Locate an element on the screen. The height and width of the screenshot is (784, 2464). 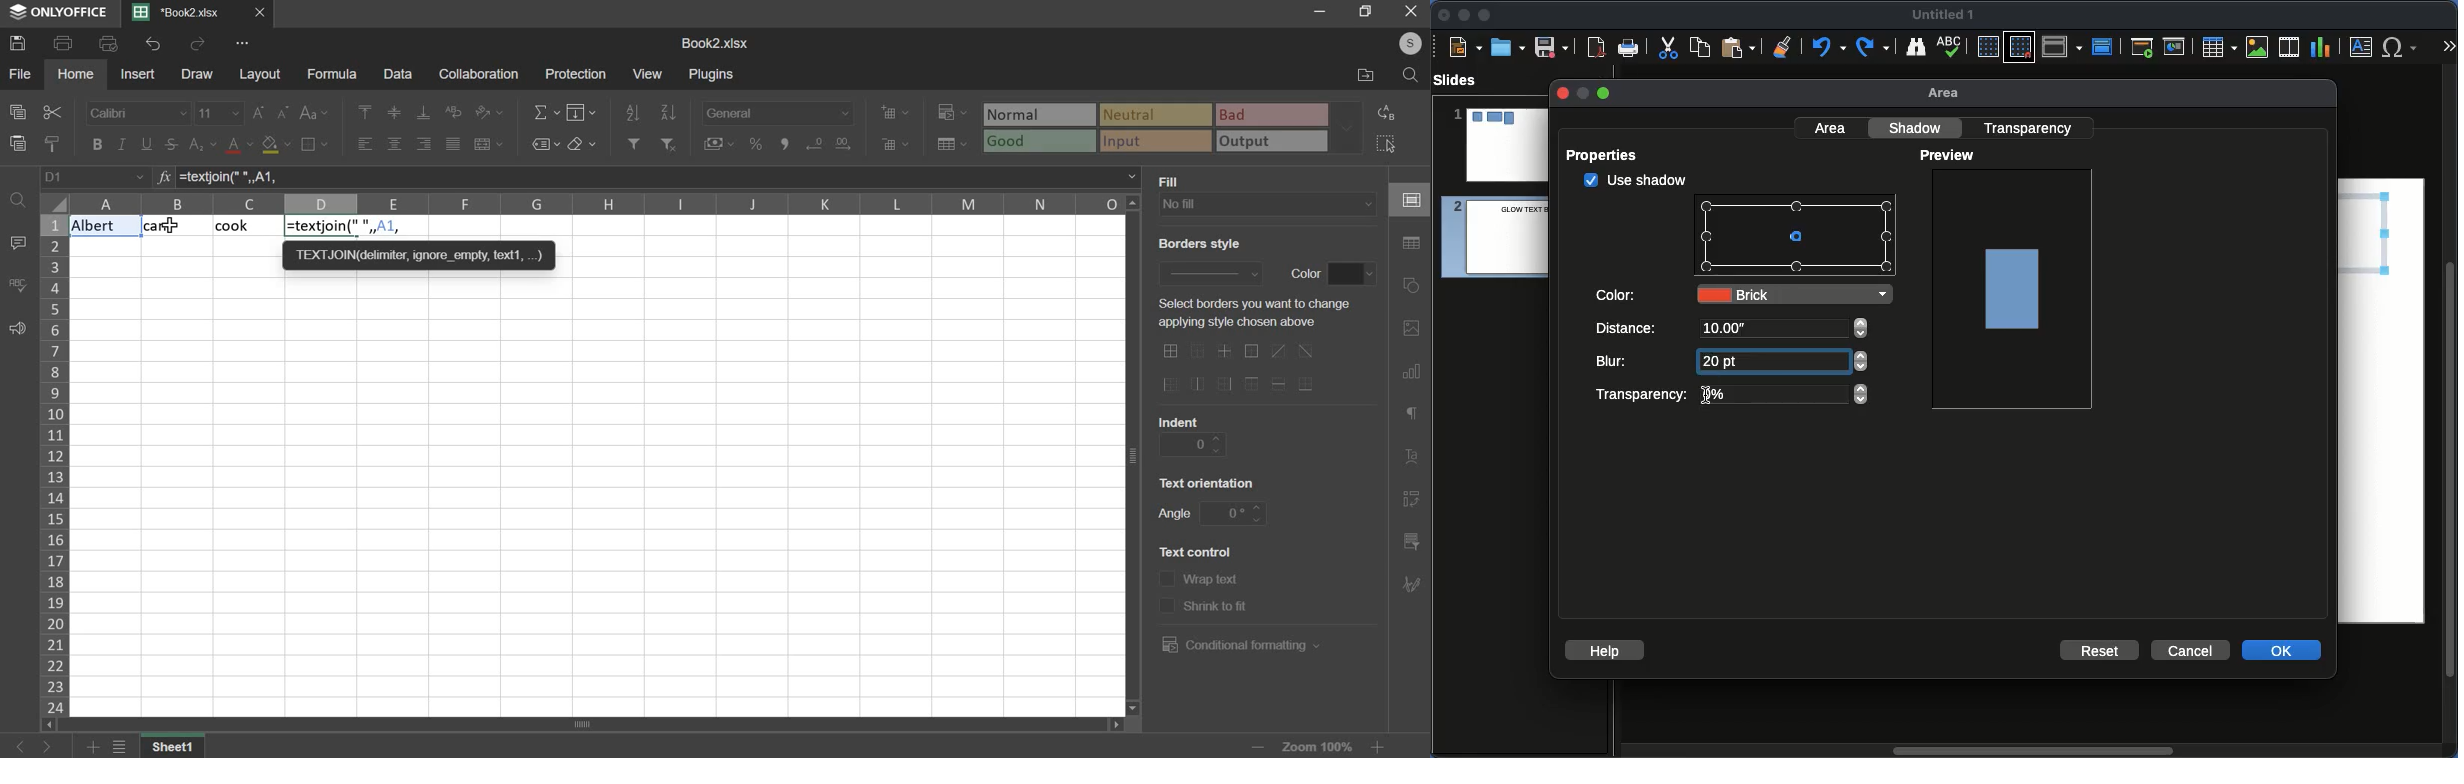
Shadow is located at coordinates (1918, 127).